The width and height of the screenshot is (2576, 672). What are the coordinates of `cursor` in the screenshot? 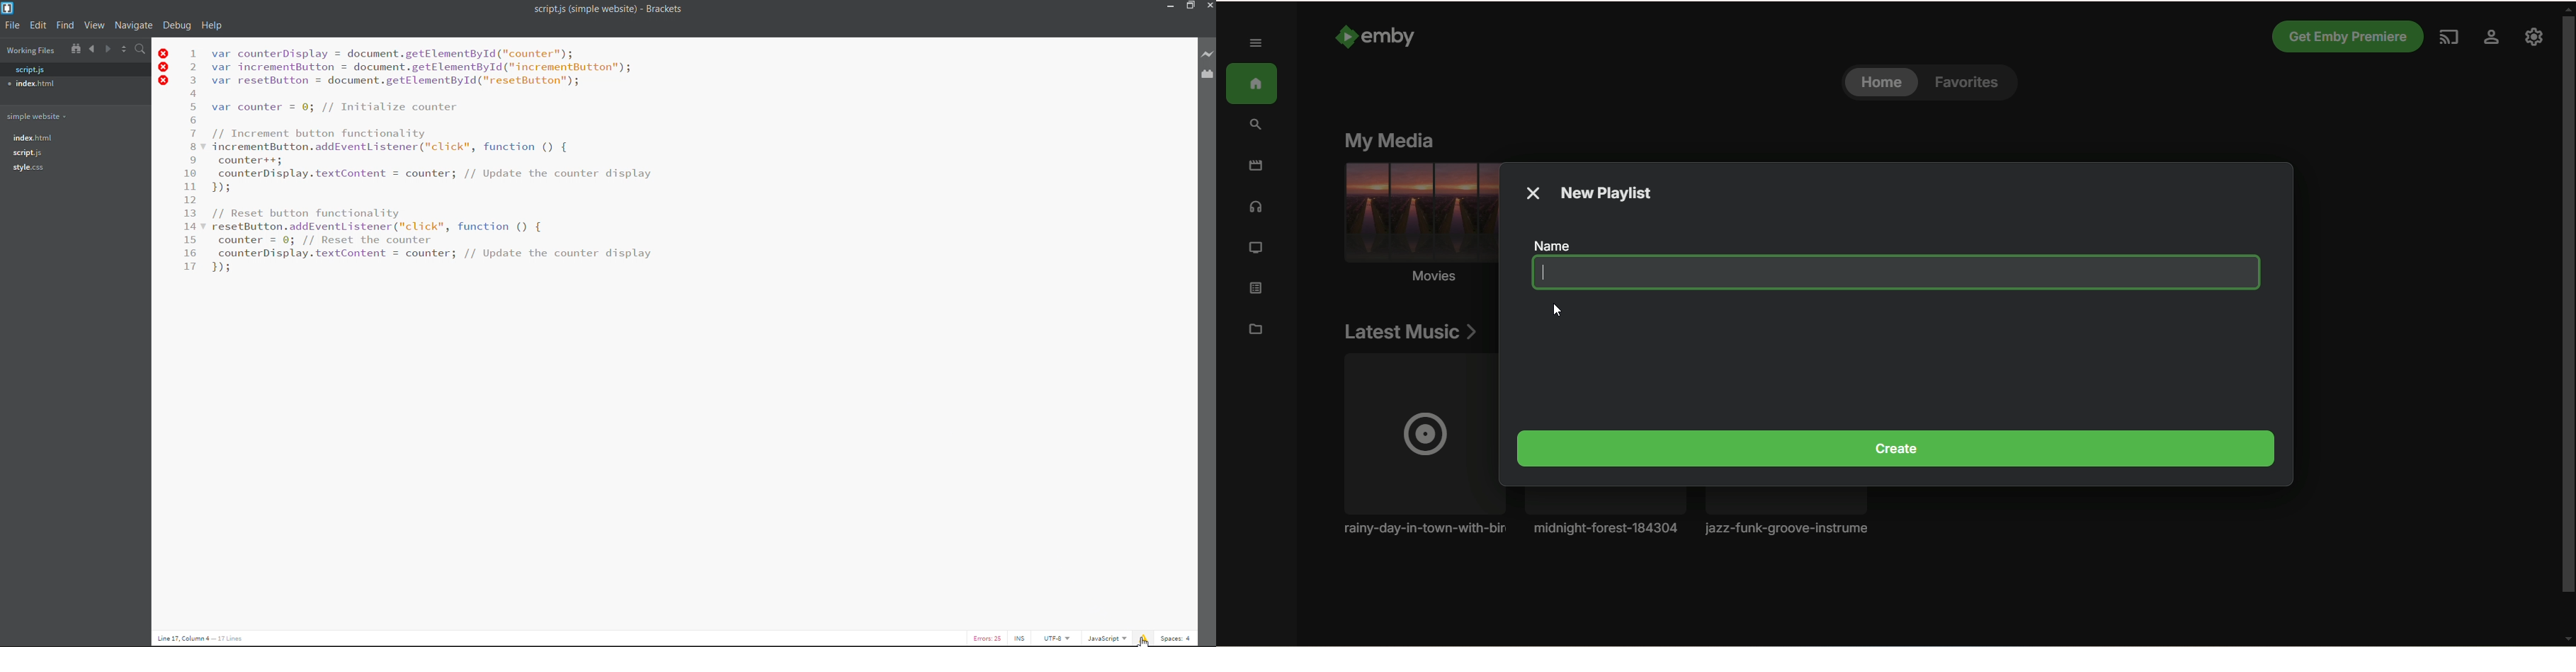 It's located at (1558, 310).